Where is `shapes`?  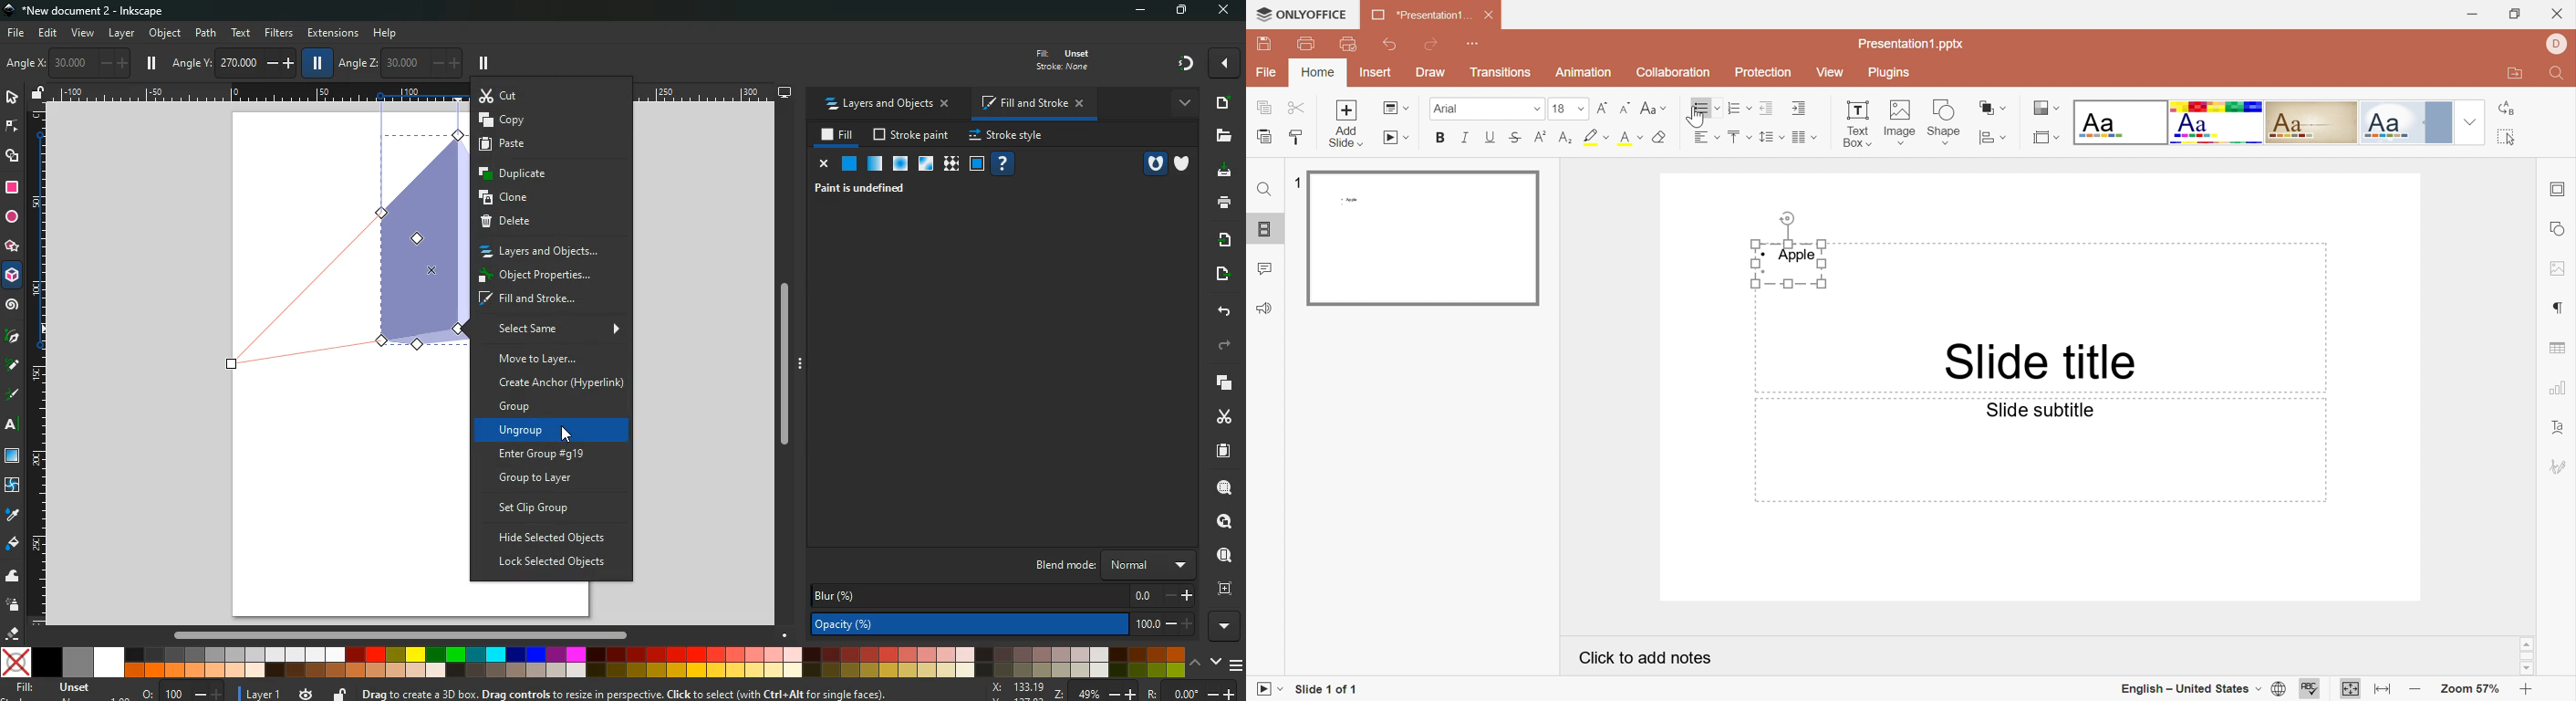 shapes is located at coordinates (13, 156).